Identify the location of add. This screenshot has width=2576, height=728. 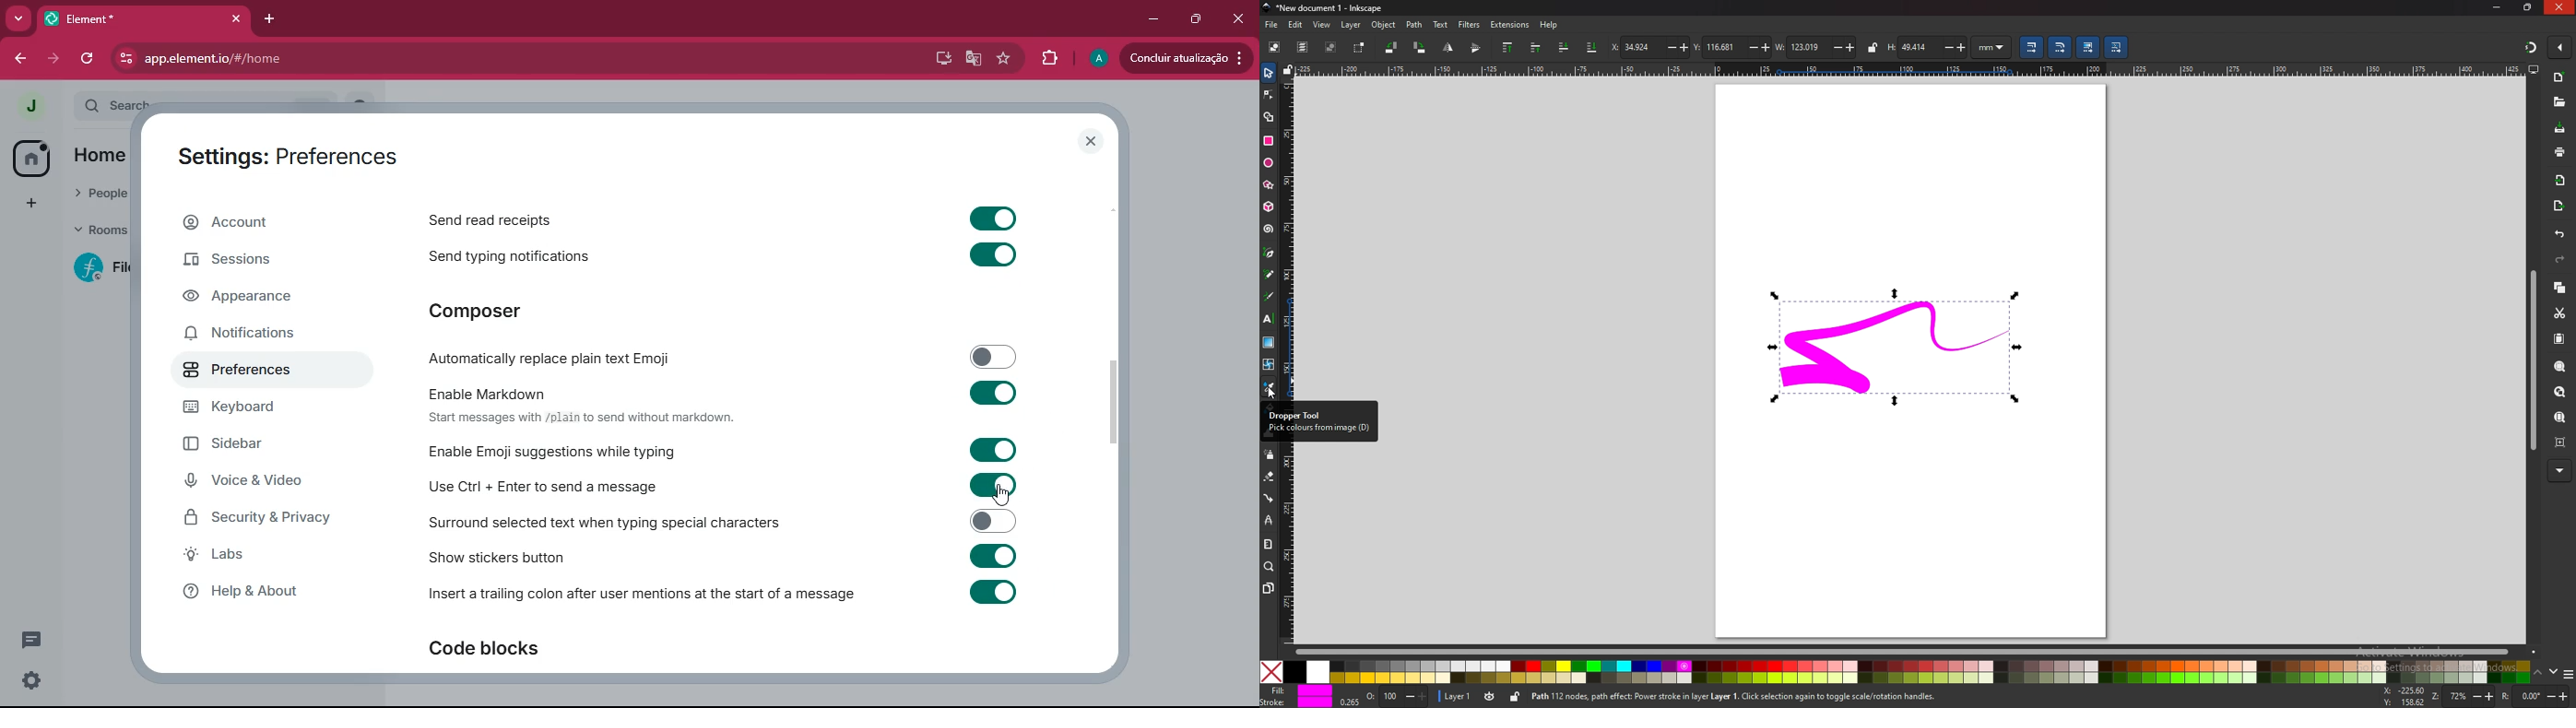
(24, 205).